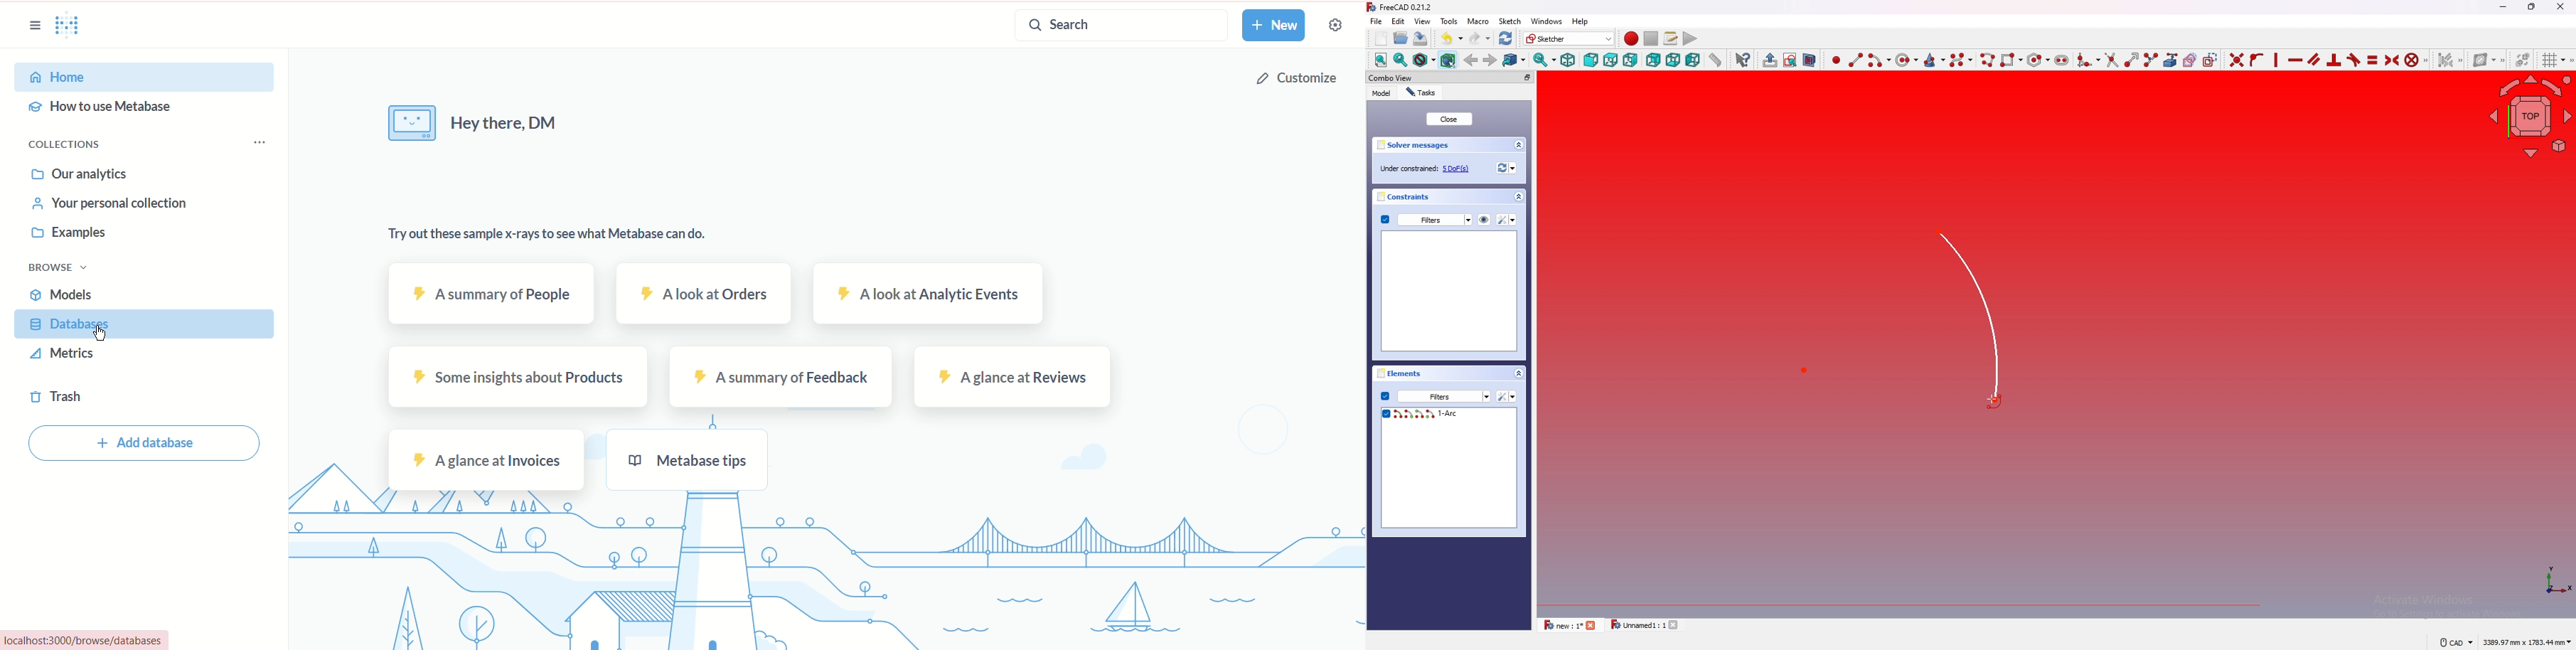 The image size is (2576, 672). I want to click on hide all listed constraints, so click(1484, 219).